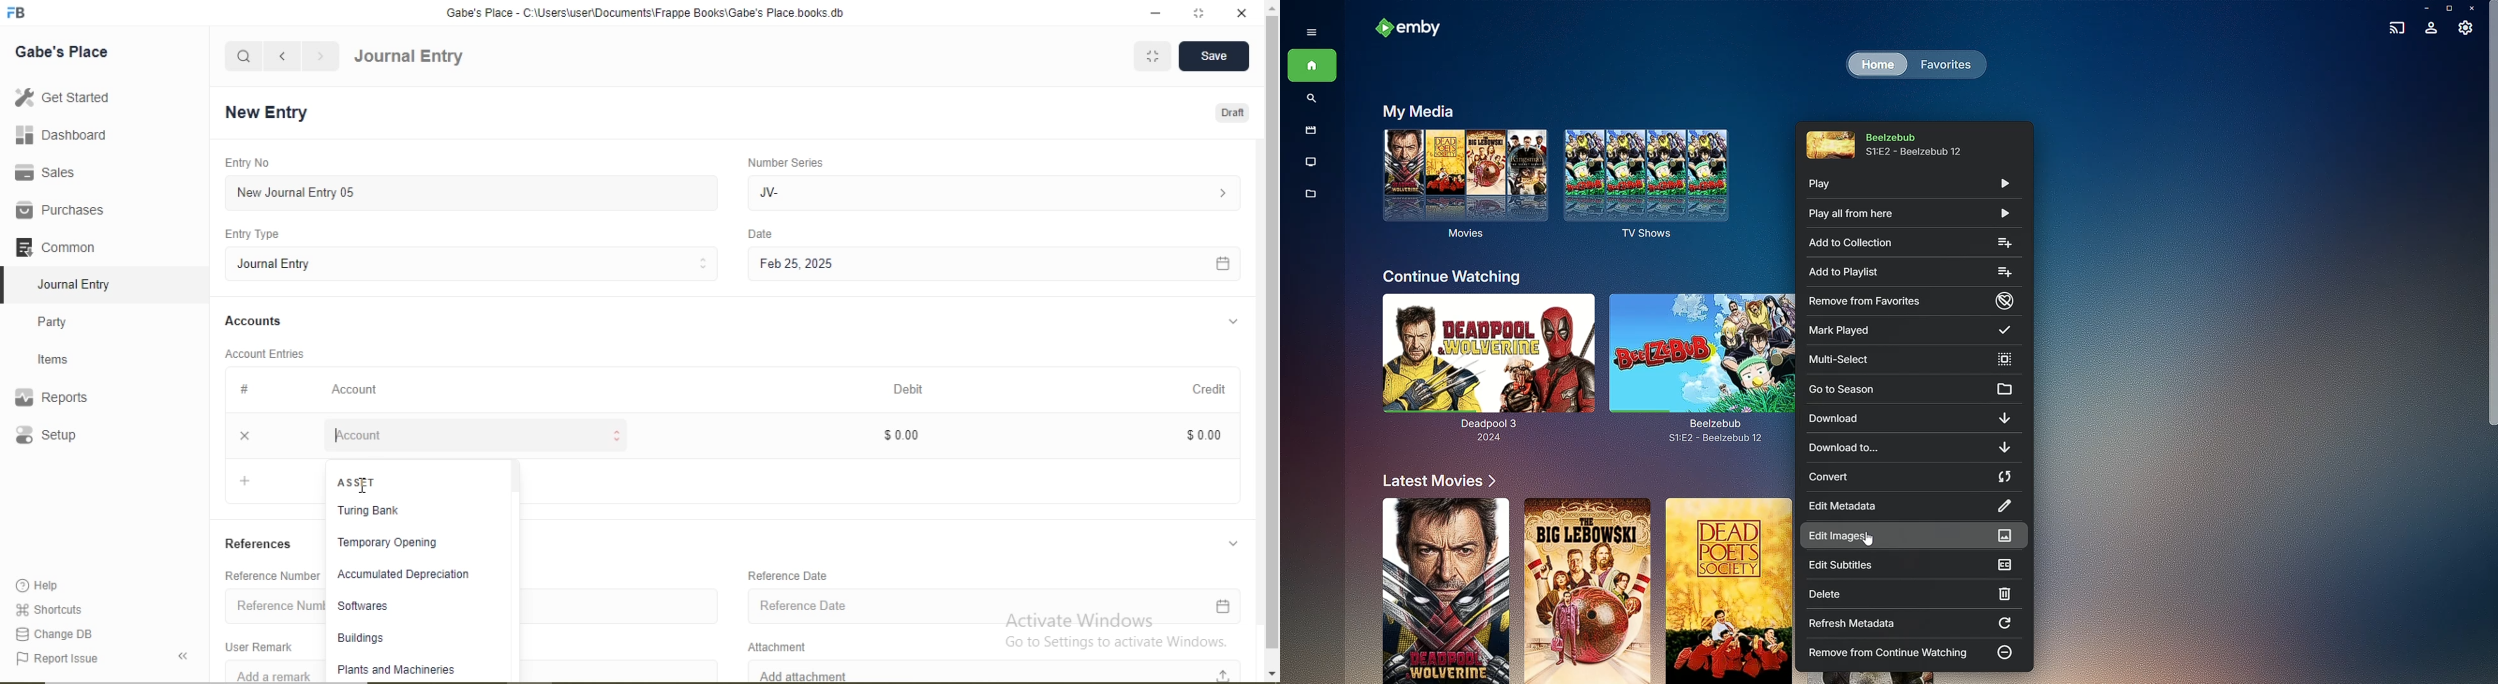 This screenshot has height=700, width=2520. I want to click on ASSET, so click(355, 480).